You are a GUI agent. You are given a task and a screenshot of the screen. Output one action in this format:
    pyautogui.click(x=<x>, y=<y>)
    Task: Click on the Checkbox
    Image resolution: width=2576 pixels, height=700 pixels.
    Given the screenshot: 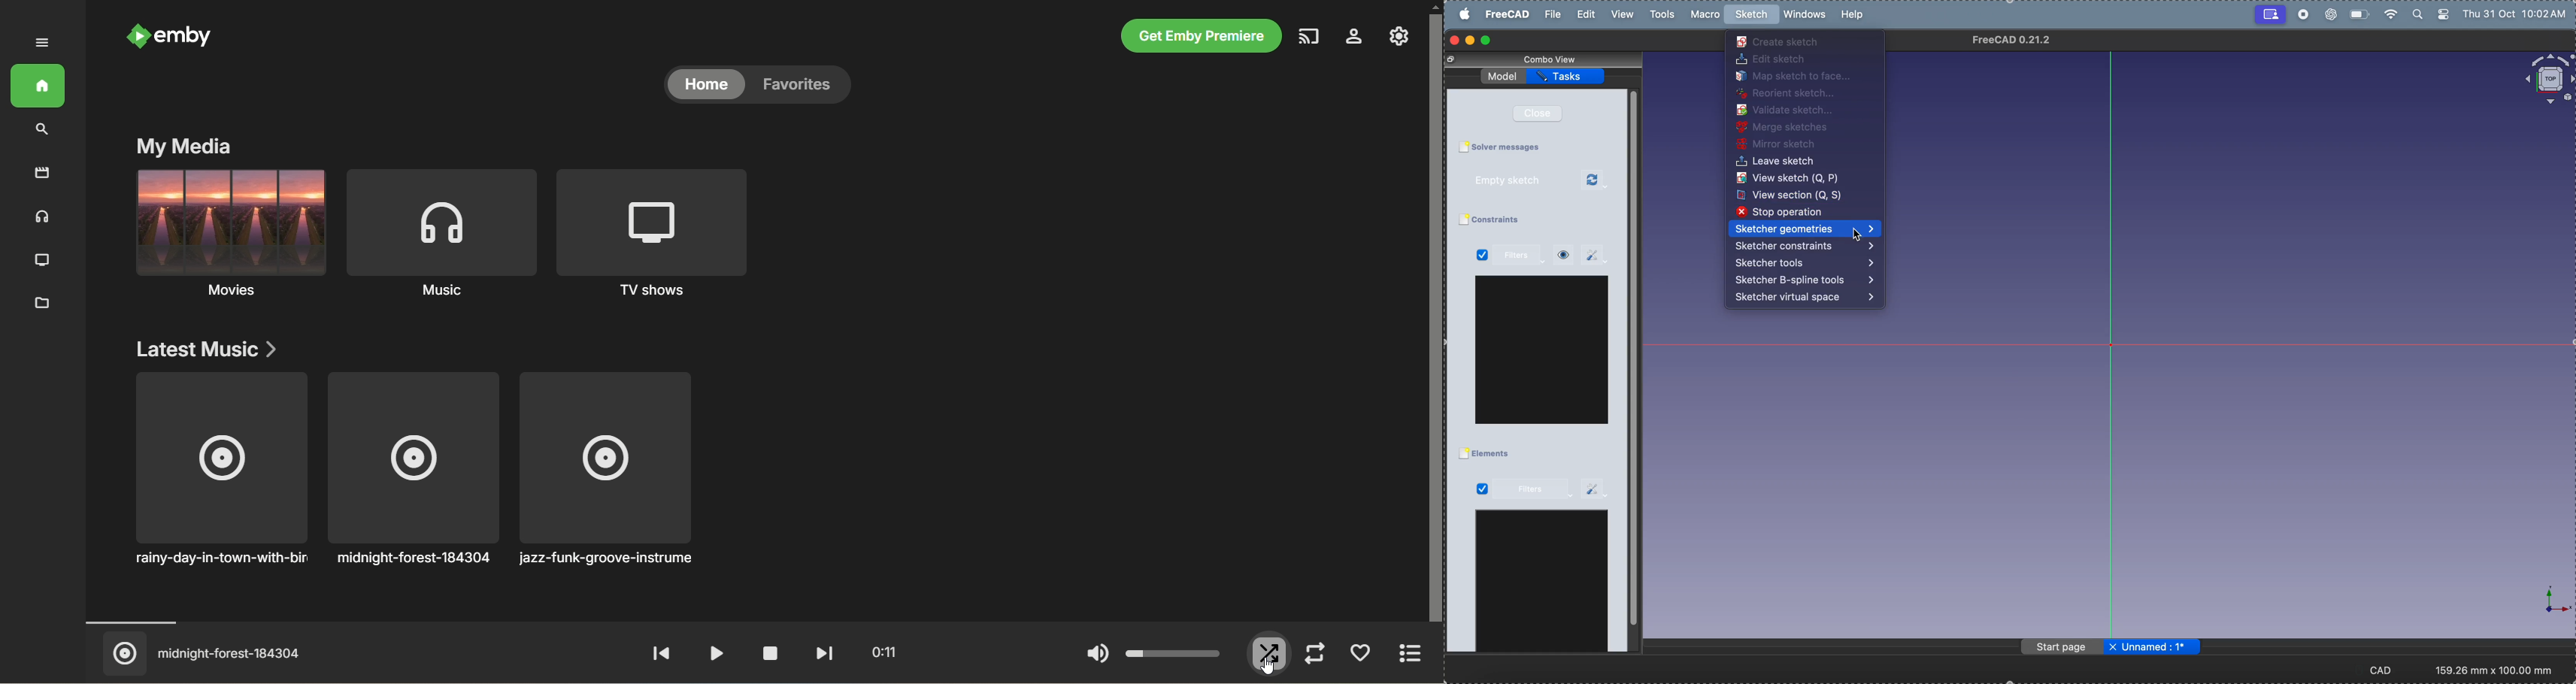 What is the action you would take?
    pyautogui.click(x=1462, y=220)
    